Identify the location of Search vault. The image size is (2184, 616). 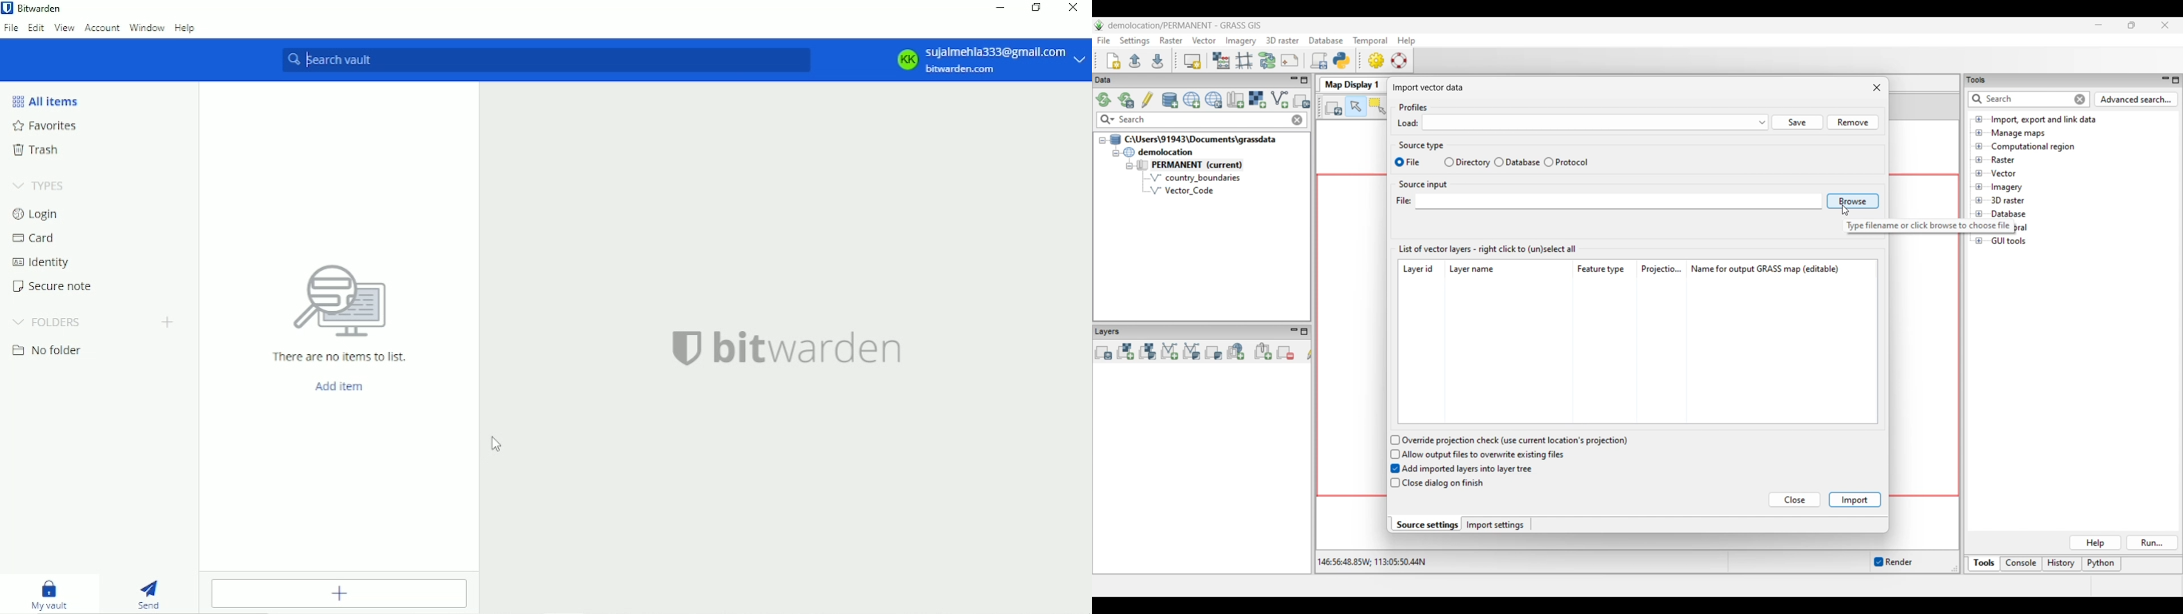
(551, 60).